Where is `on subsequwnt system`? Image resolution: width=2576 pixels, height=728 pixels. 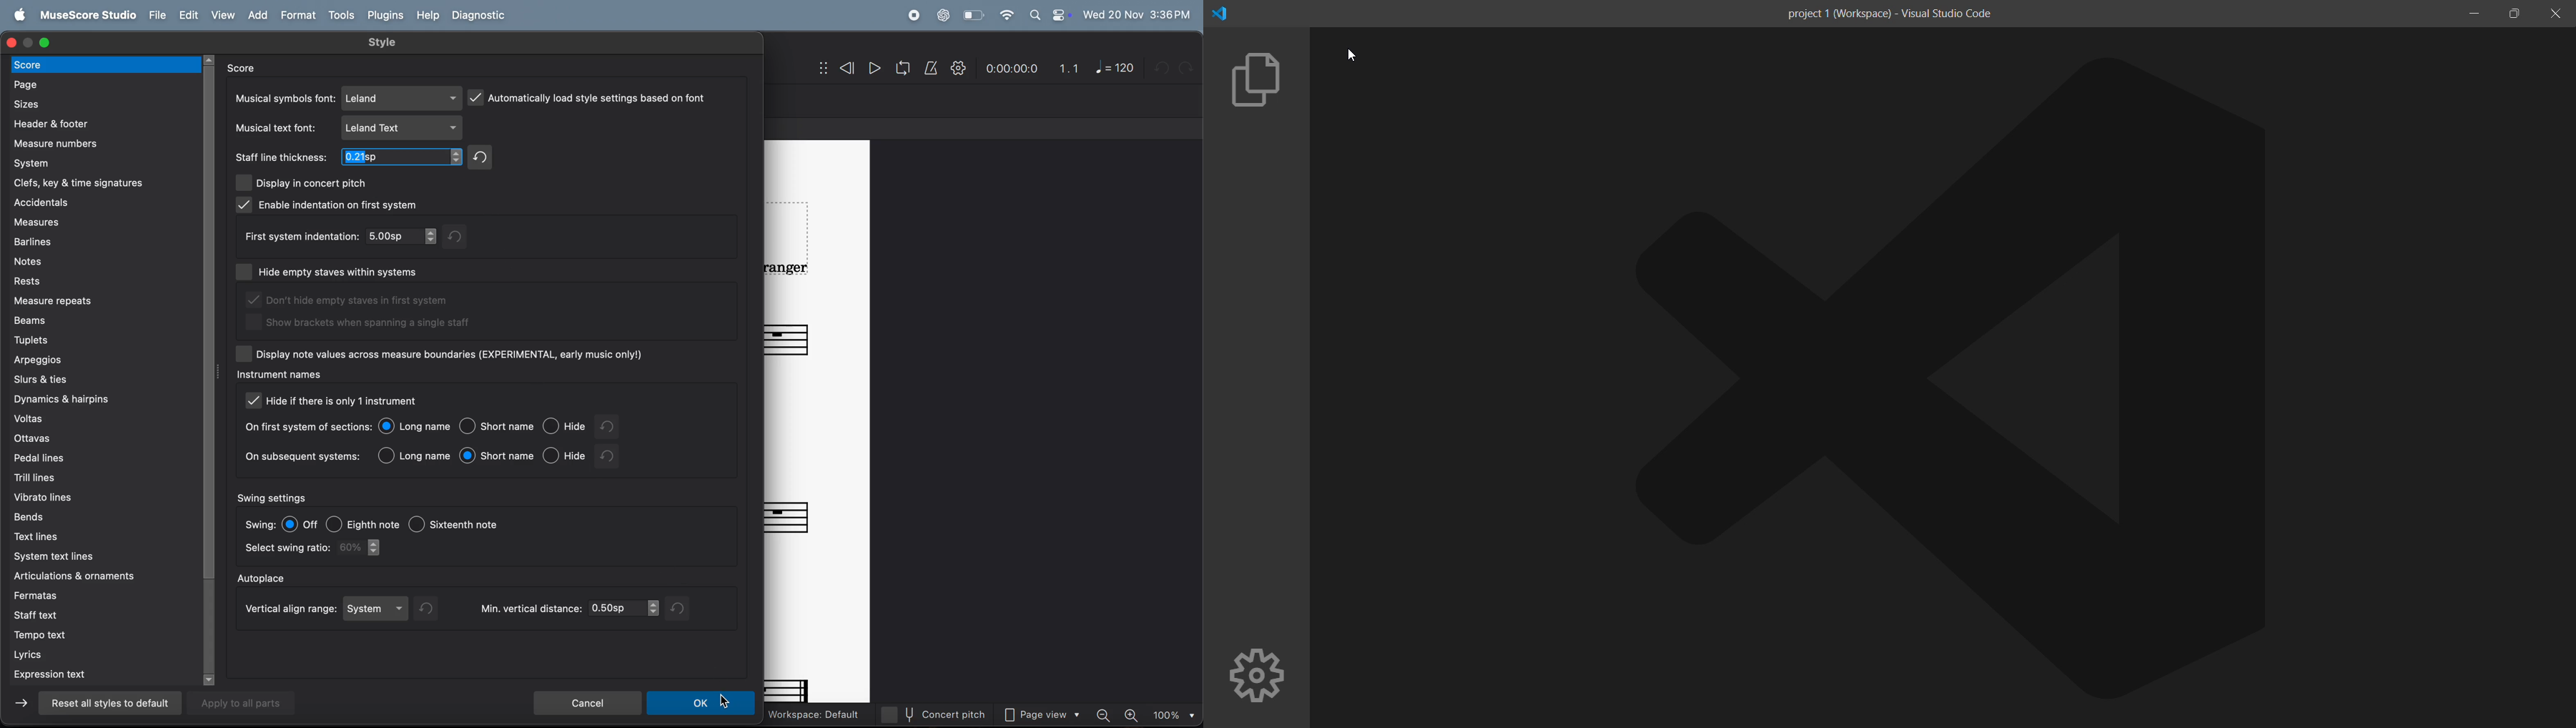 on subsequwnt system is located at coordinates (303, 458).